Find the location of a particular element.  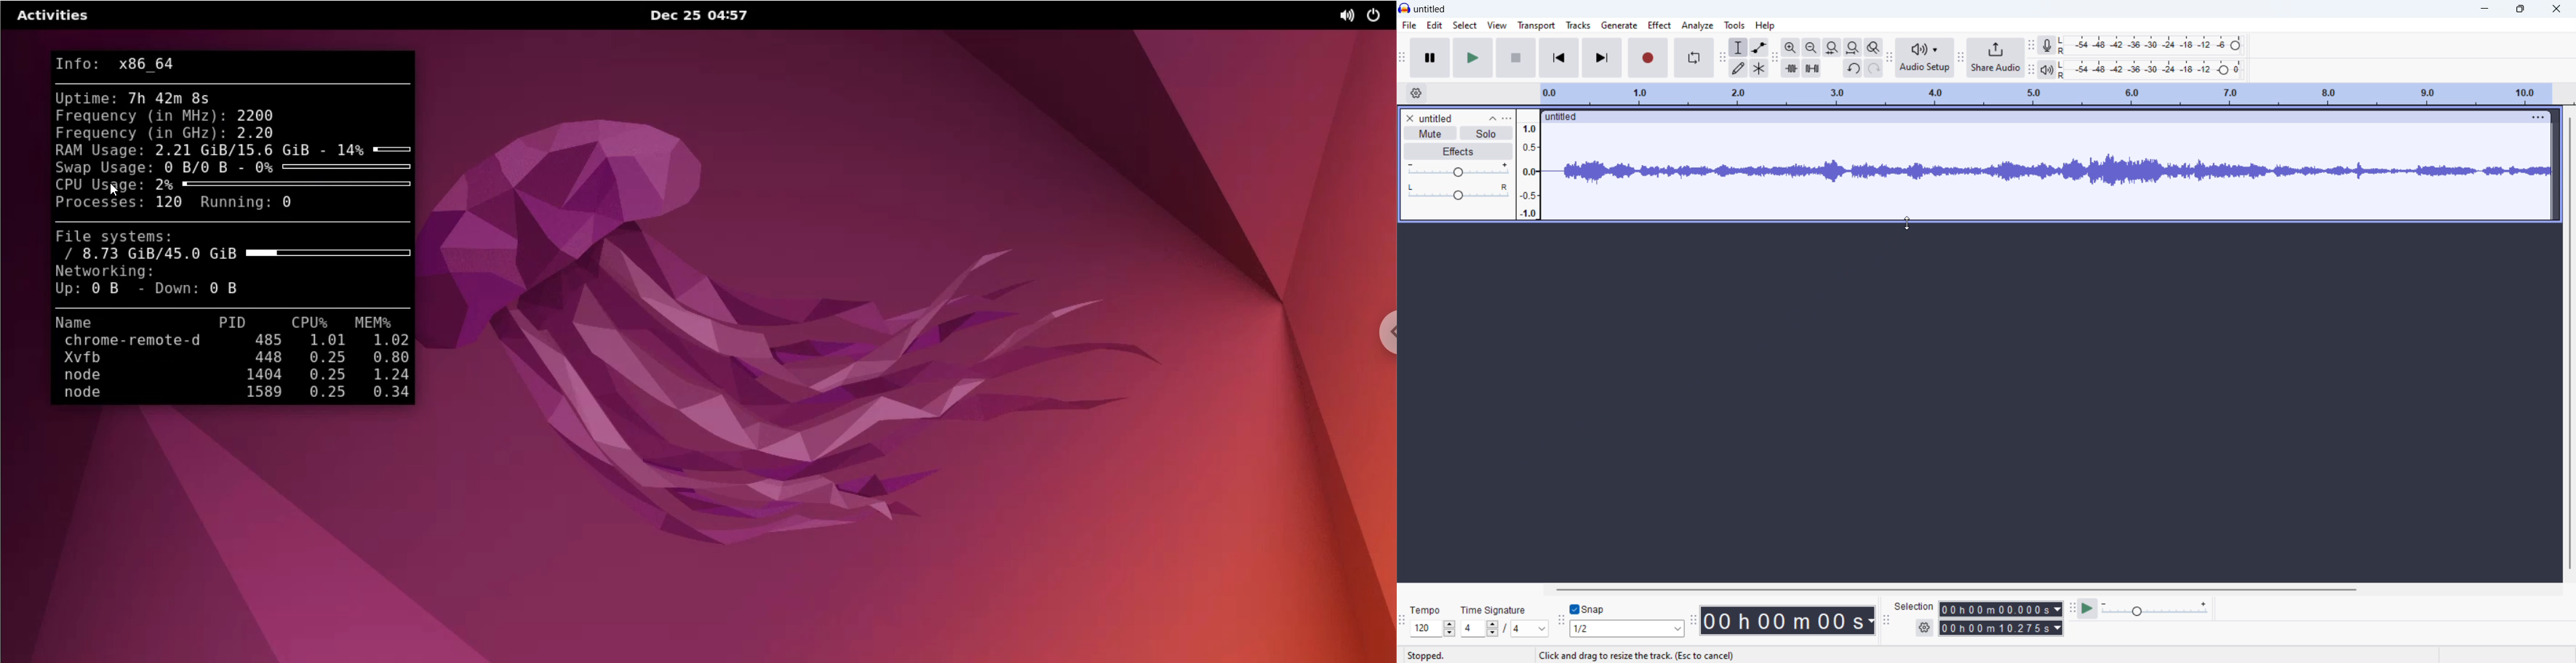

set tempo is located at coordinates (1432, 629).